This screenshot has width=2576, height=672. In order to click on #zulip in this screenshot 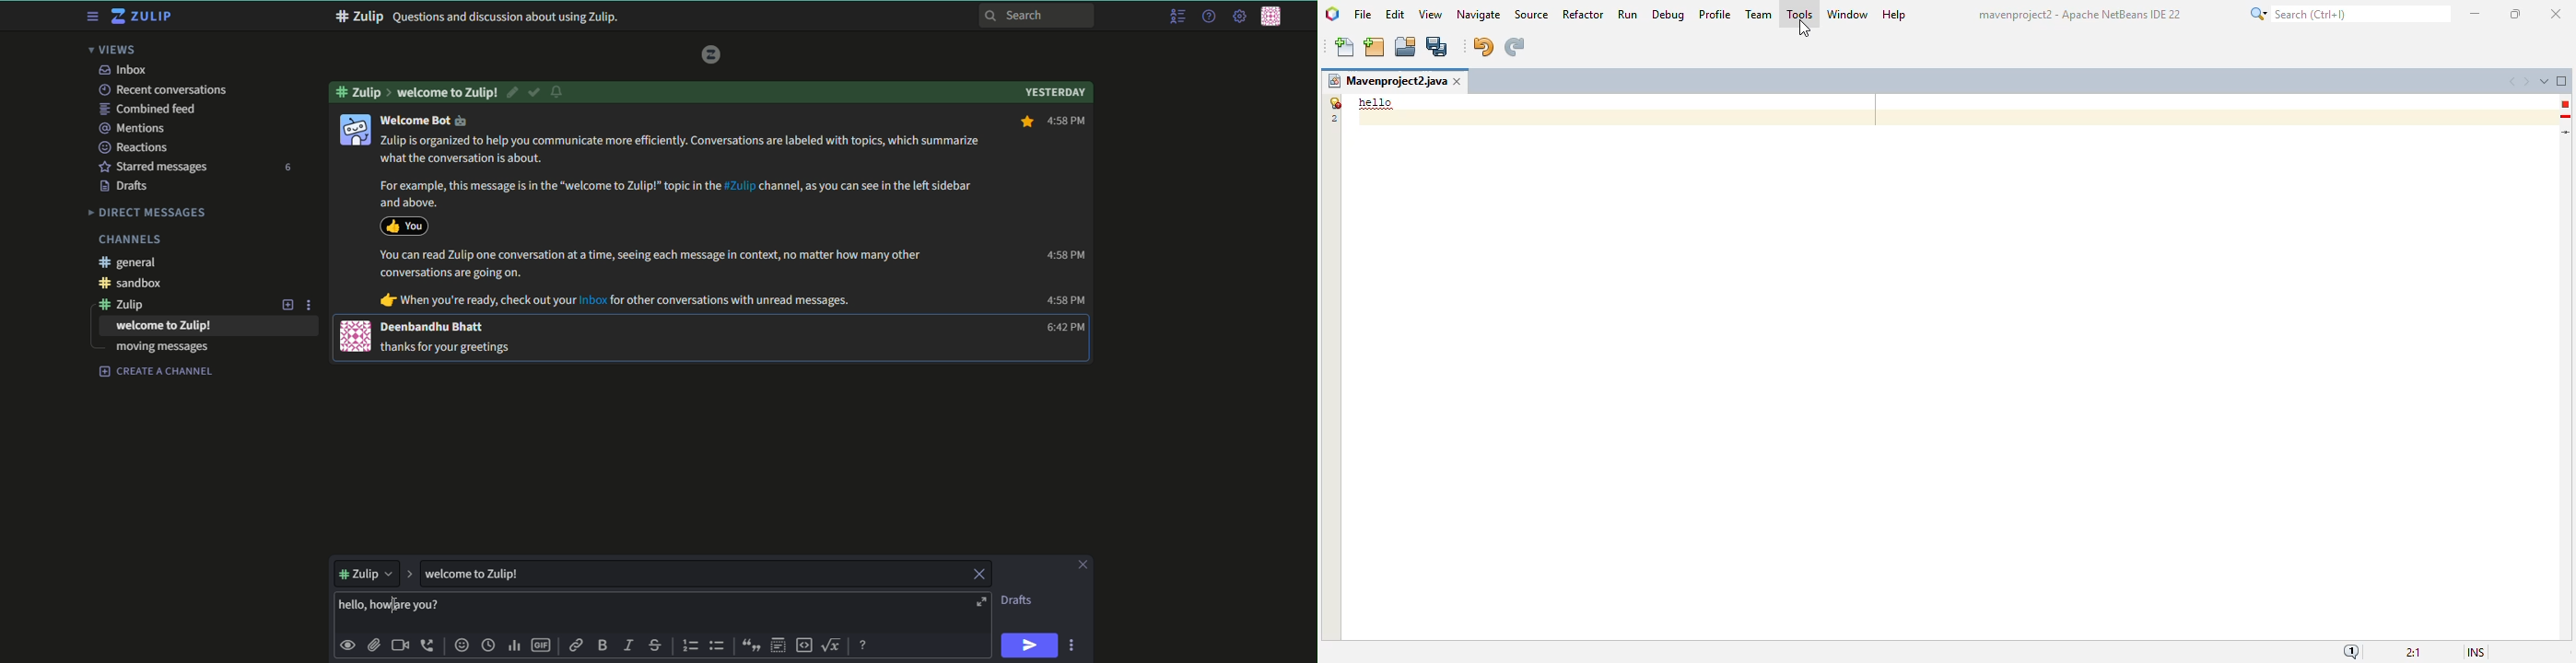, I will do `click(365, 572)`.